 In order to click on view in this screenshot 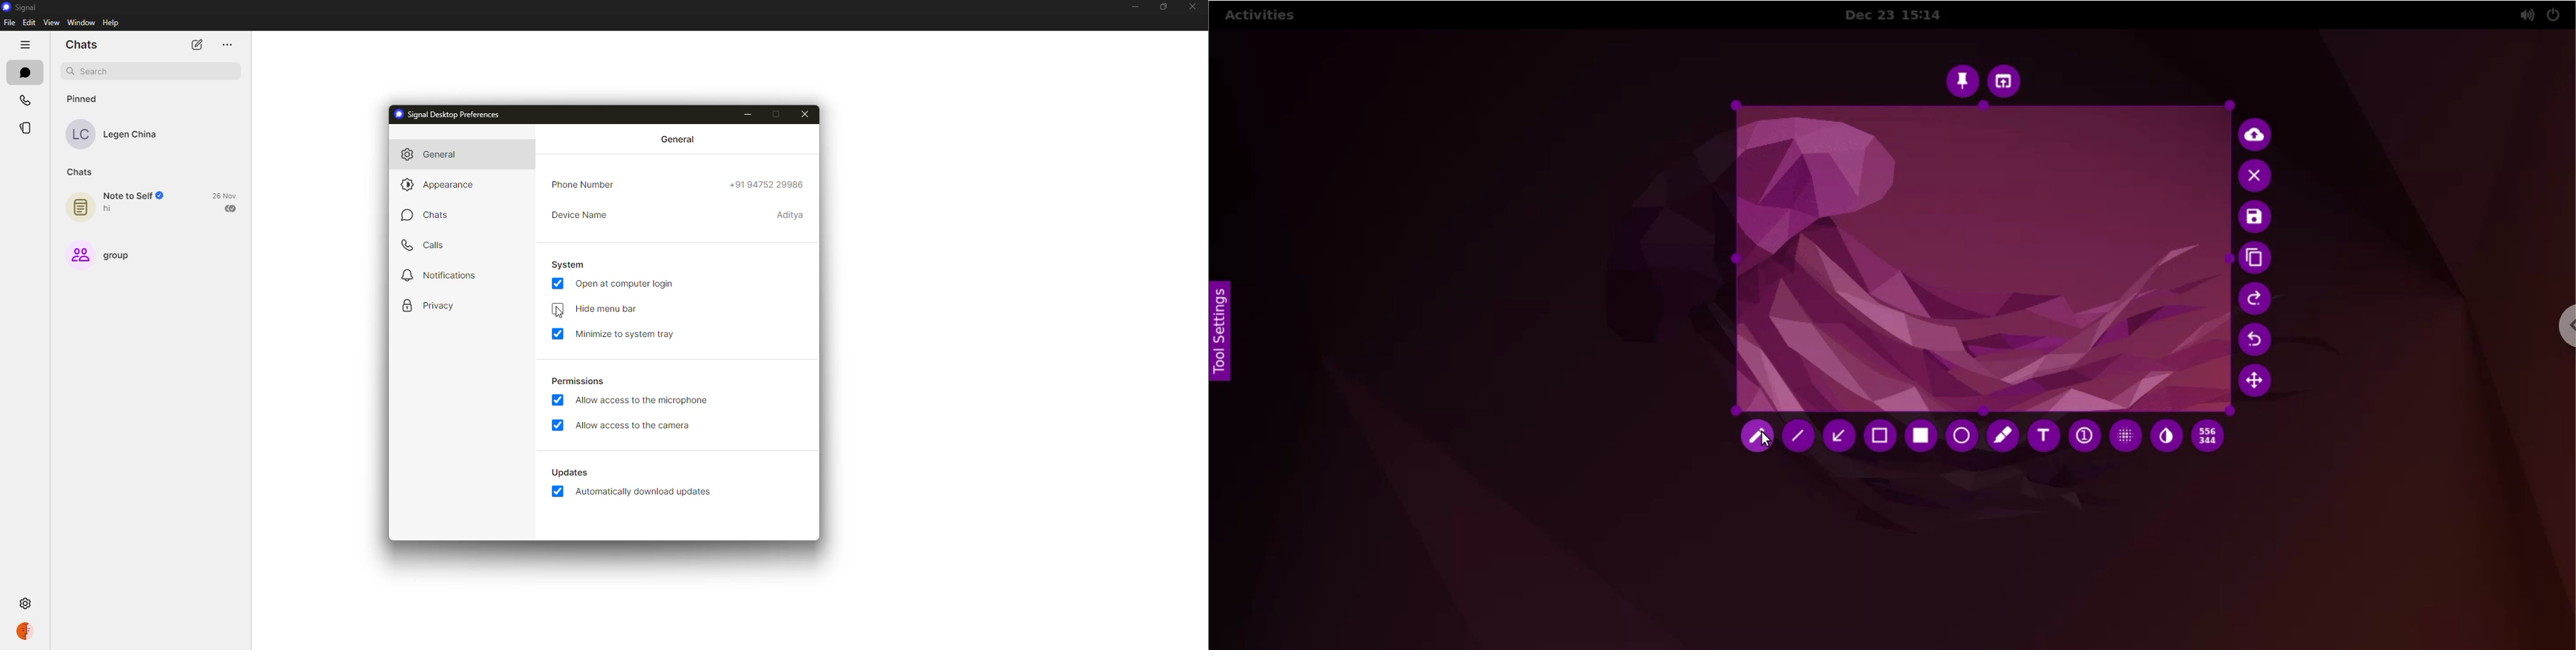, I will do `click(50, 23)`.